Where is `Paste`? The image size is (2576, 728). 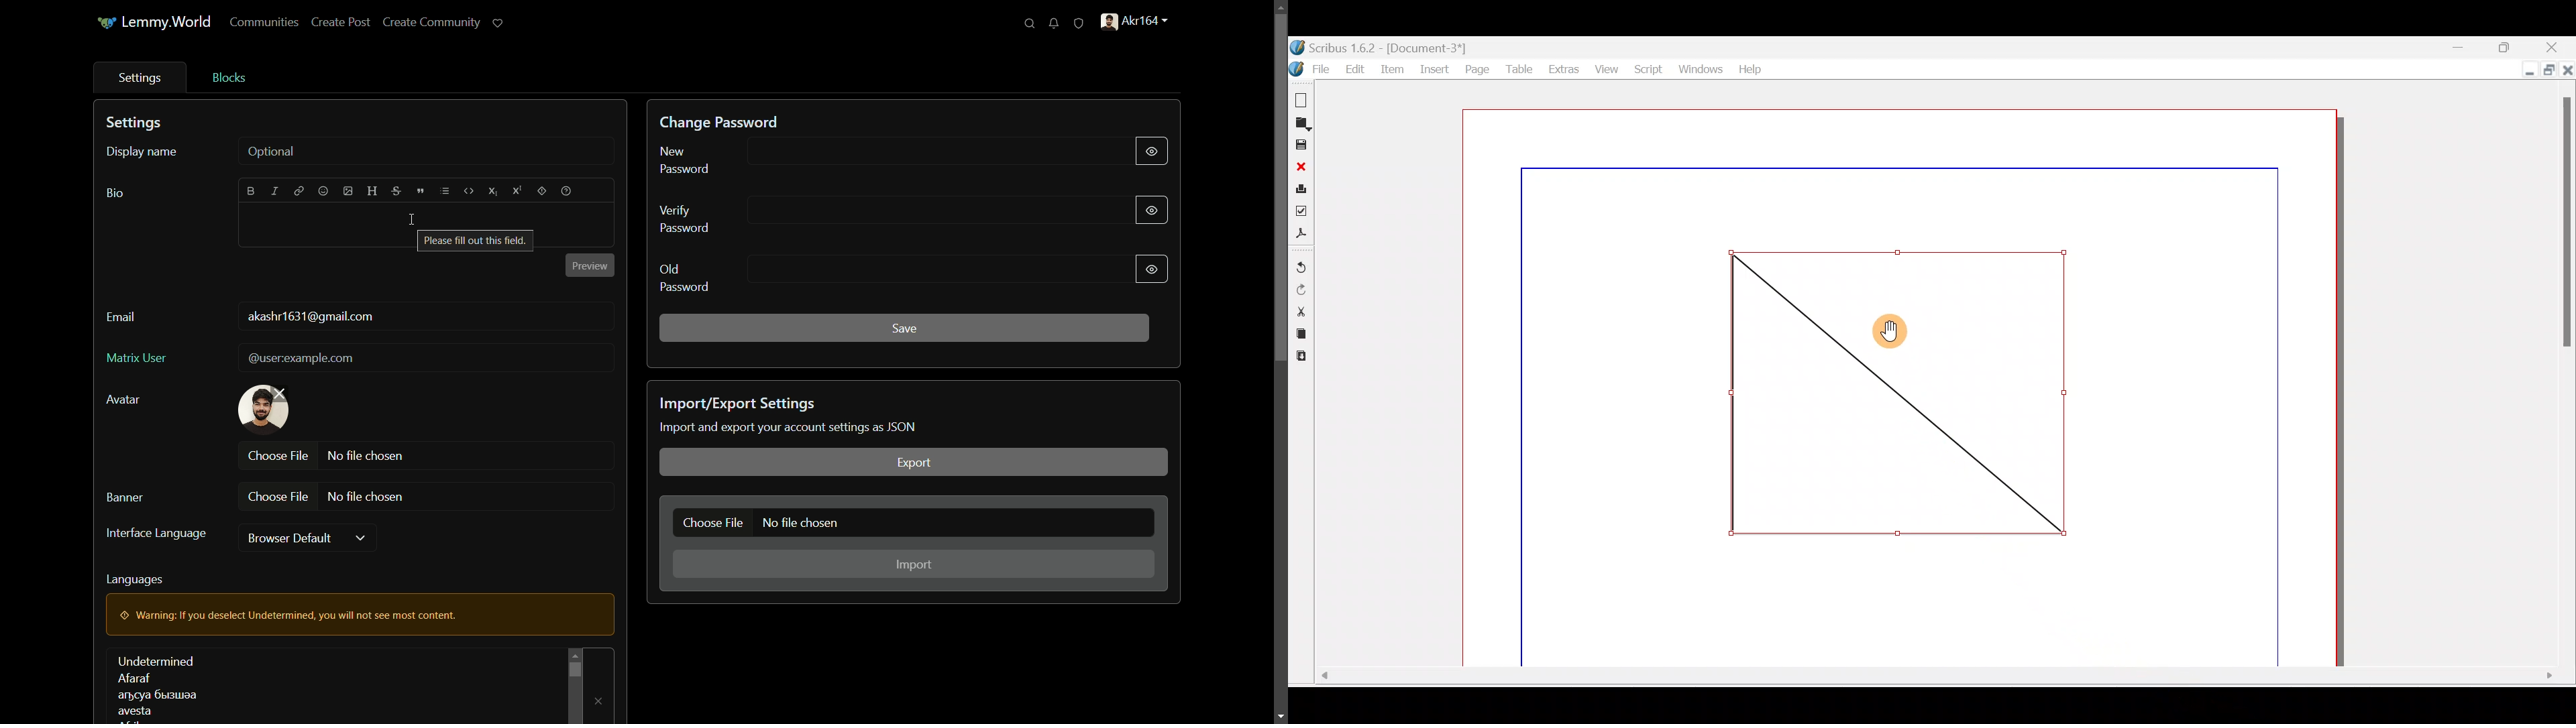 Paste is located at coordinates (1305, 357).